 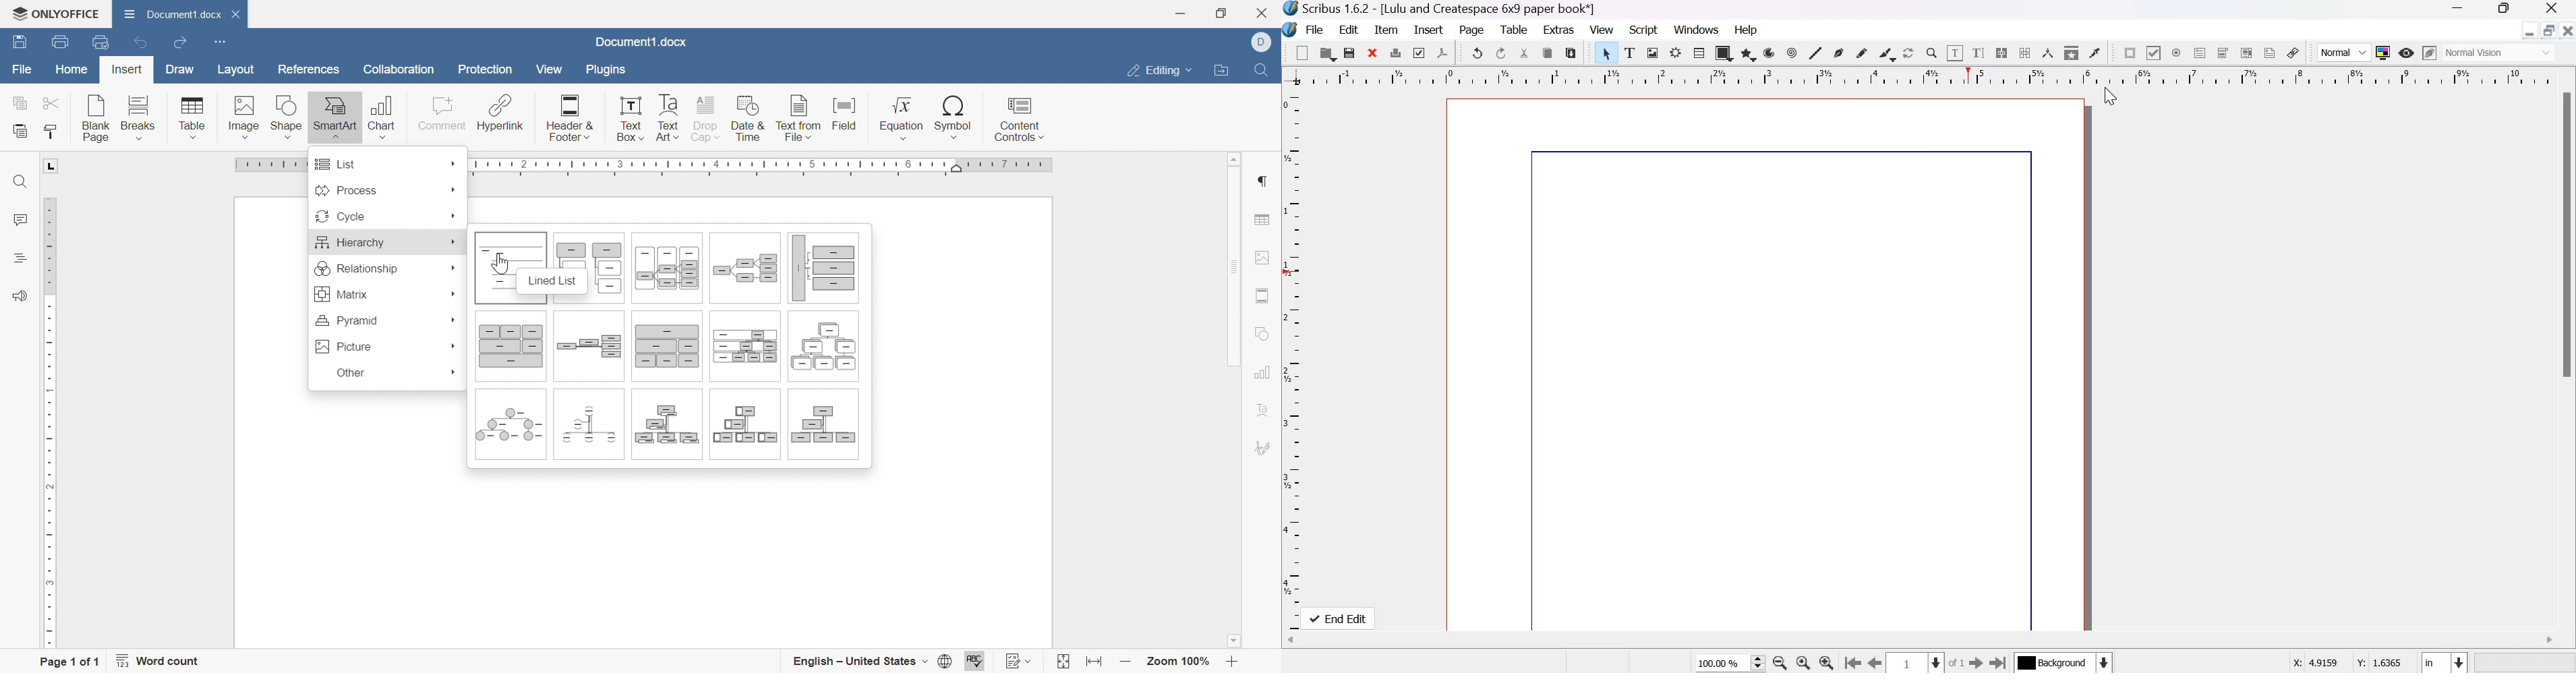 What do you see at coordinates (2380, 662) in the screenshot?
I see `Y coordinates` at bounding box center [2380, 662].